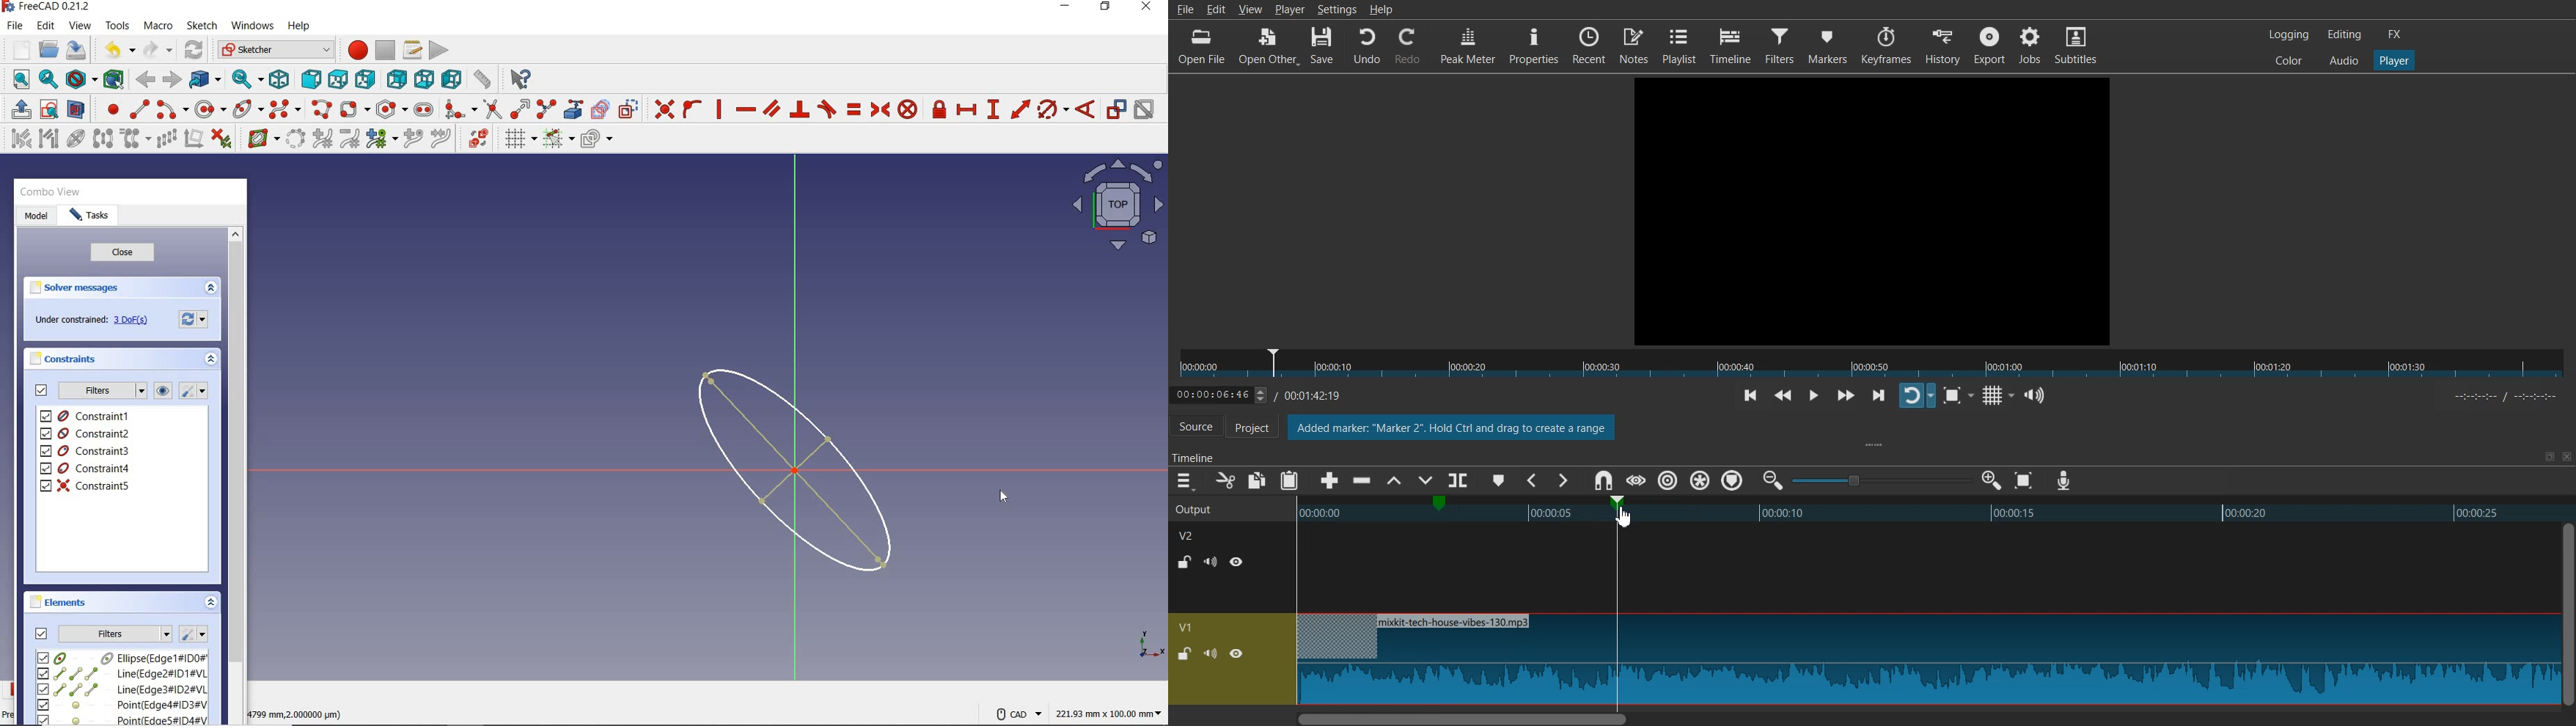 The height and width of the screenshot is (728, 2576). What do you see at coordinates (1053, 108) in the screenshot?
I see `constrain ar/circle` at bounding box center [1053, 108].